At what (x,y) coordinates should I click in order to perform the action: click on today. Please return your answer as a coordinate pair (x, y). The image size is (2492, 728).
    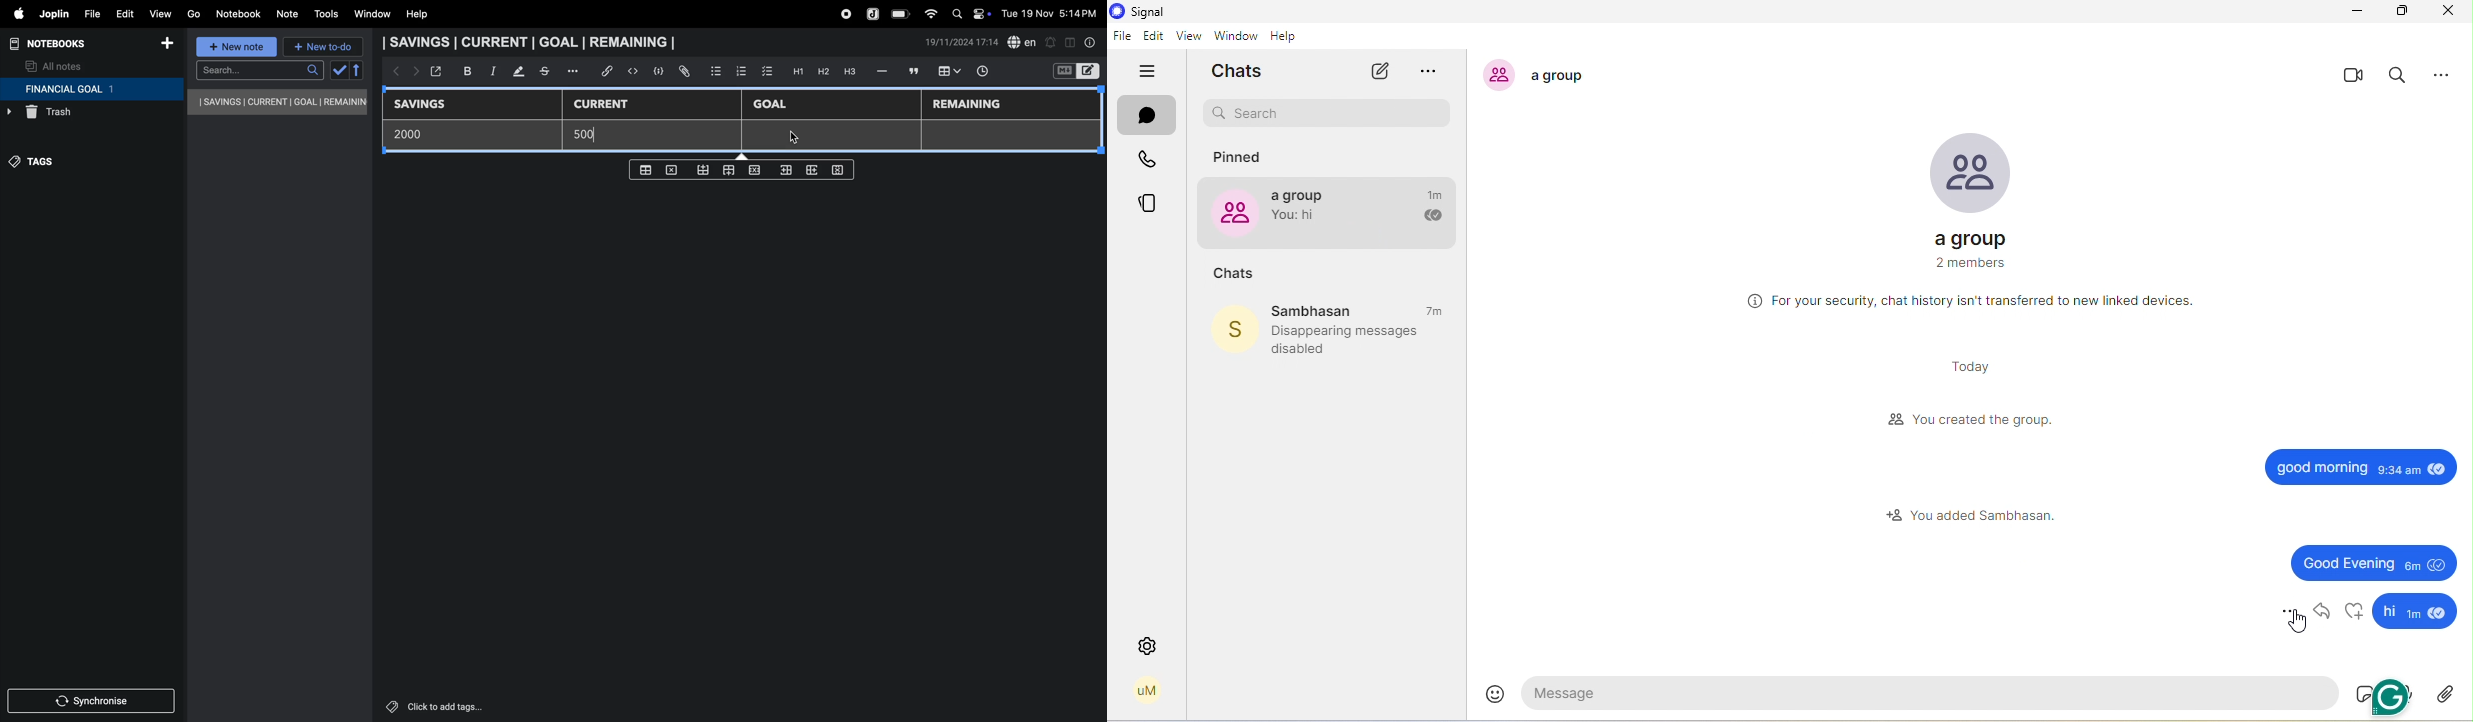
    Looking at the image, I should click on (1965, 368).